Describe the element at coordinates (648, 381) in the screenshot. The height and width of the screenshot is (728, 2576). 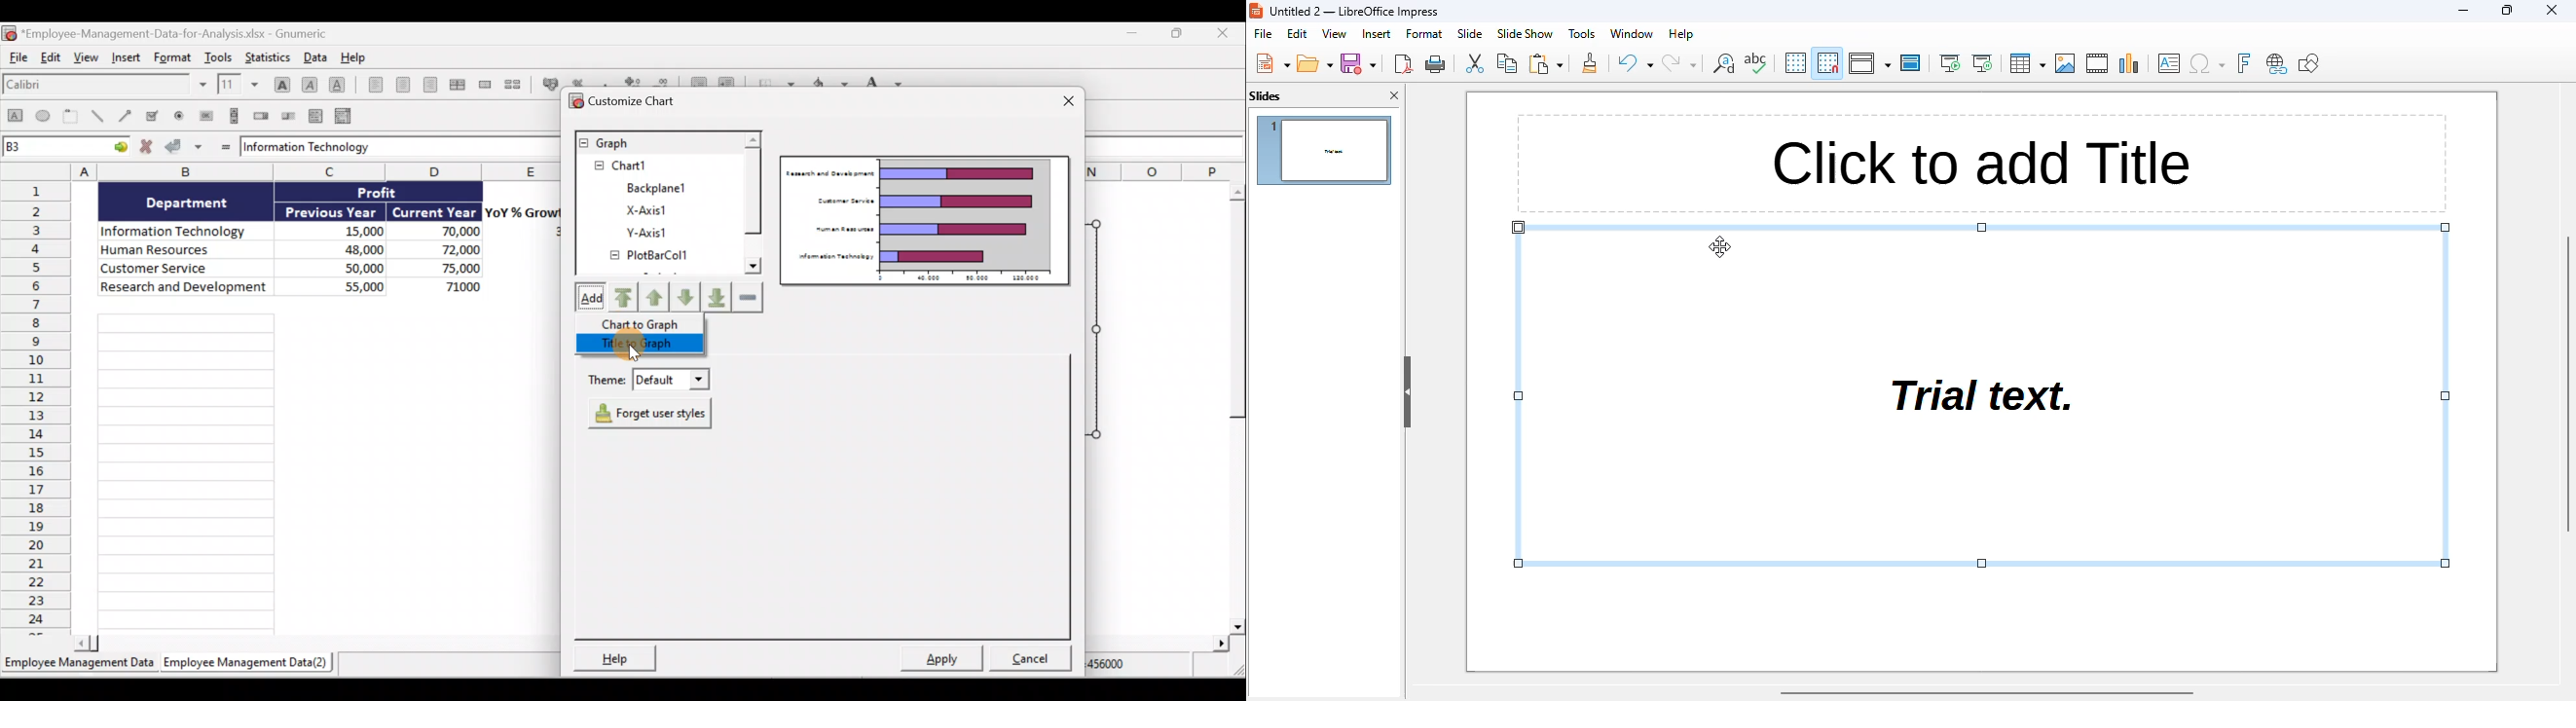
I see `Theme` at that location.